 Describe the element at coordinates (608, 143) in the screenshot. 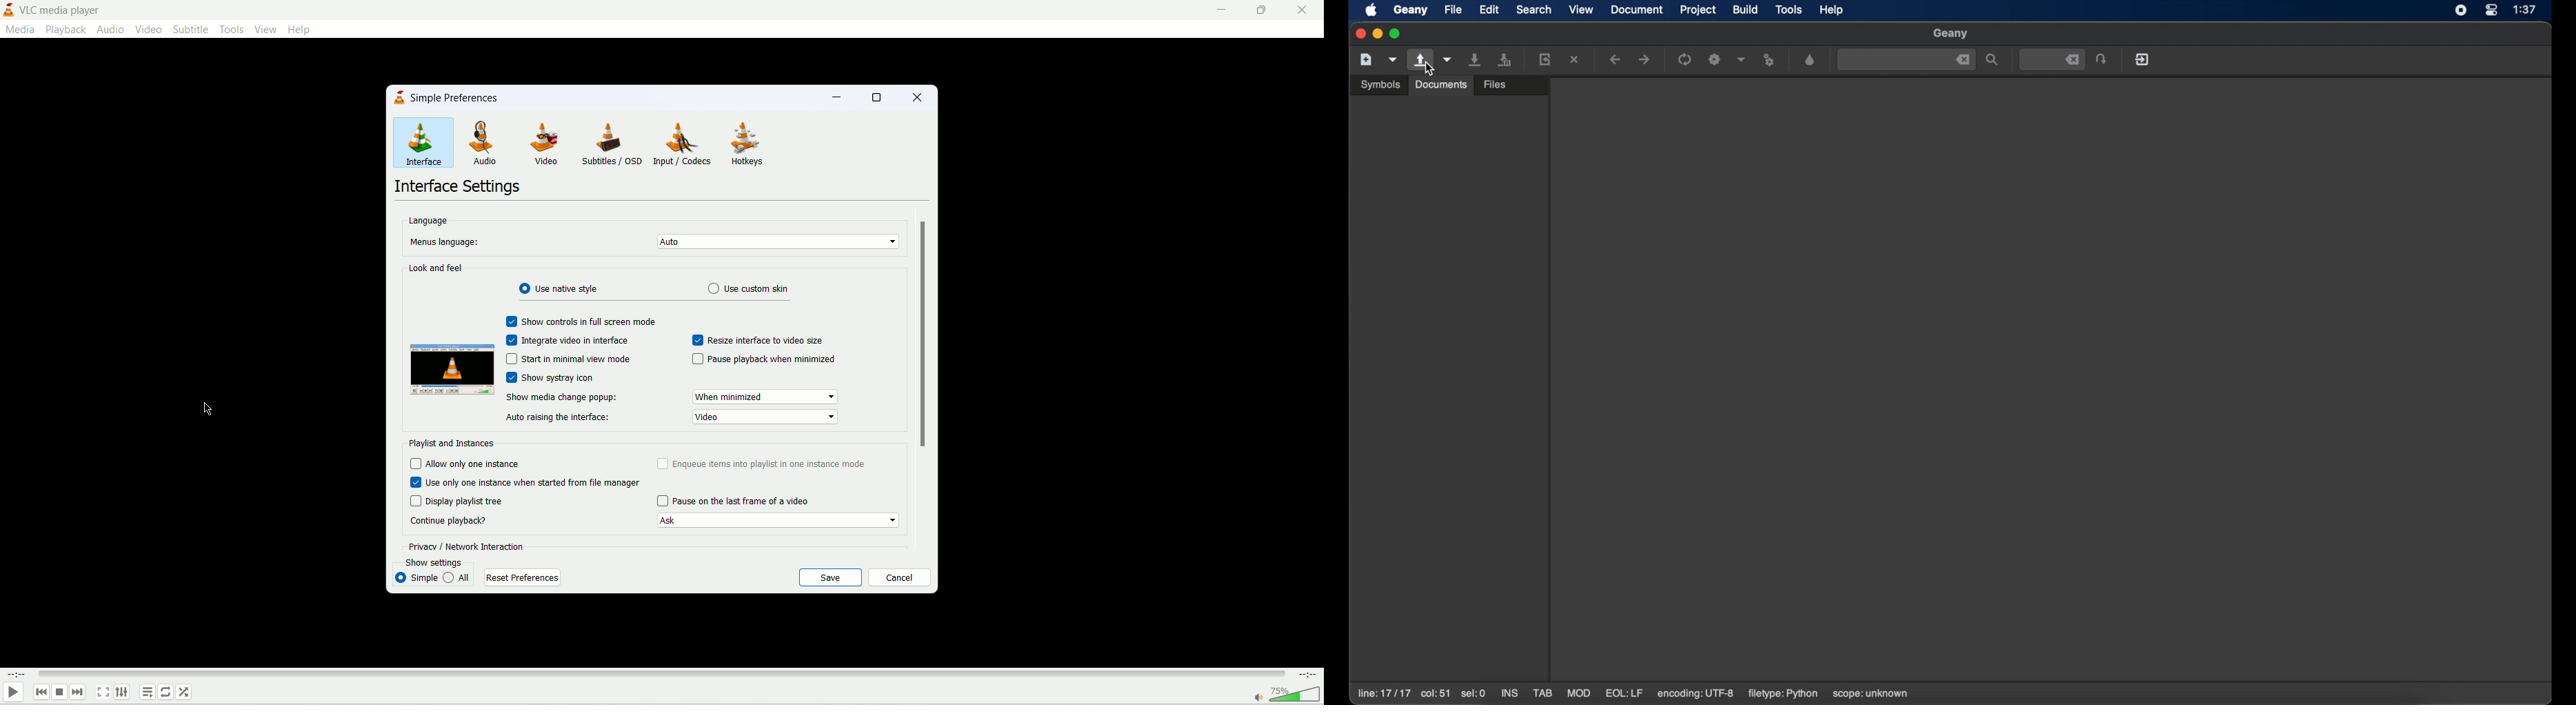

I see `subtitles` at that location.